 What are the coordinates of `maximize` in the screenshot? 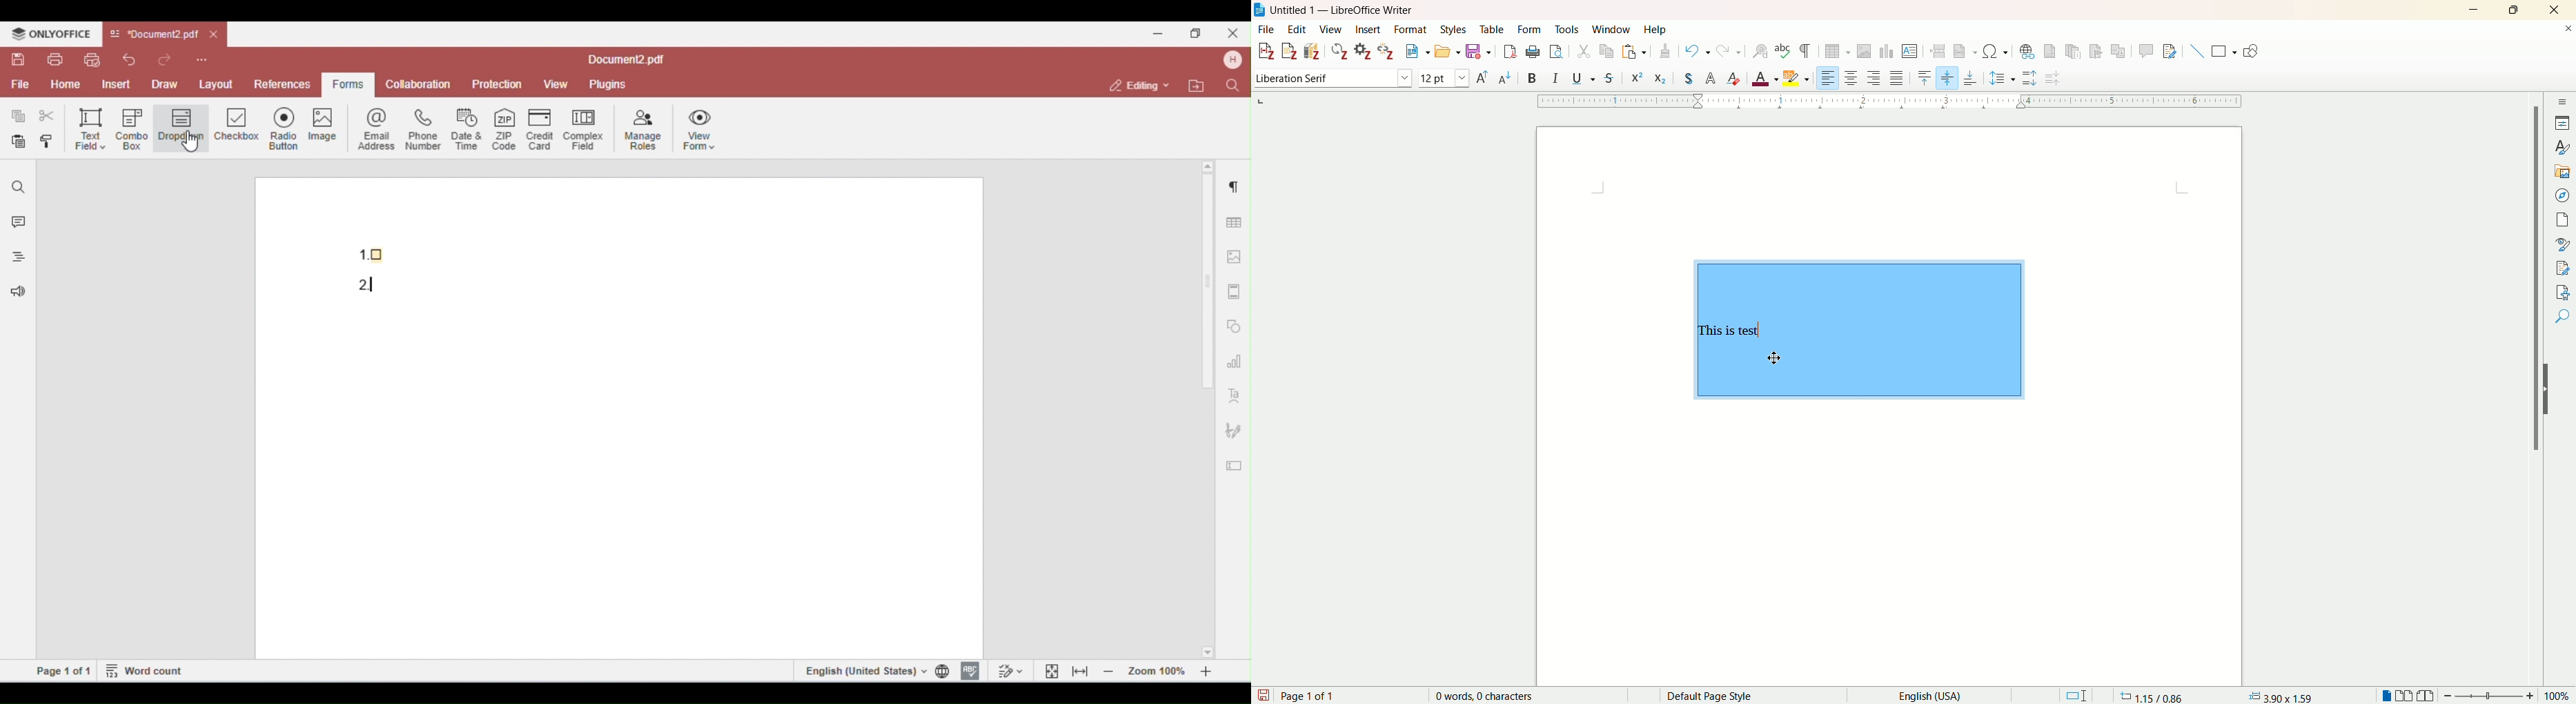 It's located at (2517, 10).